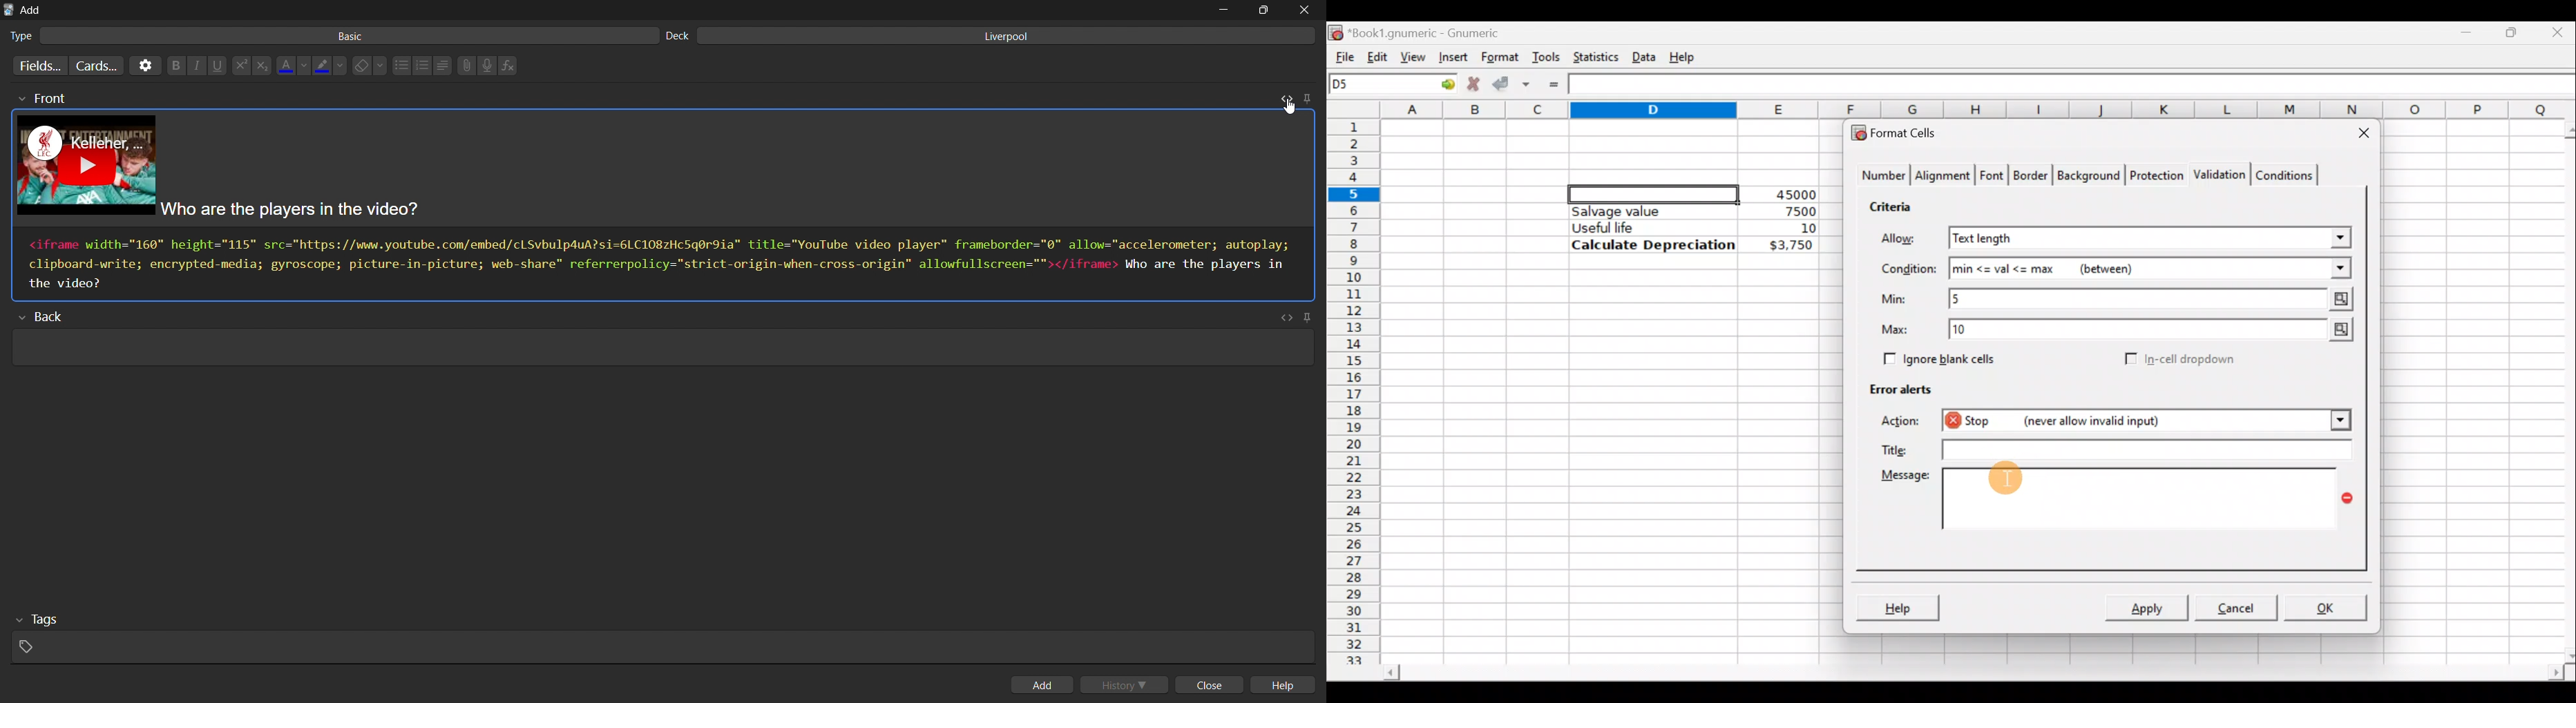 The width and height of the screenshot is (2576, 728). What do you see at coordinates (1310, 317) in the screenshot?
I see `pin` at bounding box center [1310, 317].